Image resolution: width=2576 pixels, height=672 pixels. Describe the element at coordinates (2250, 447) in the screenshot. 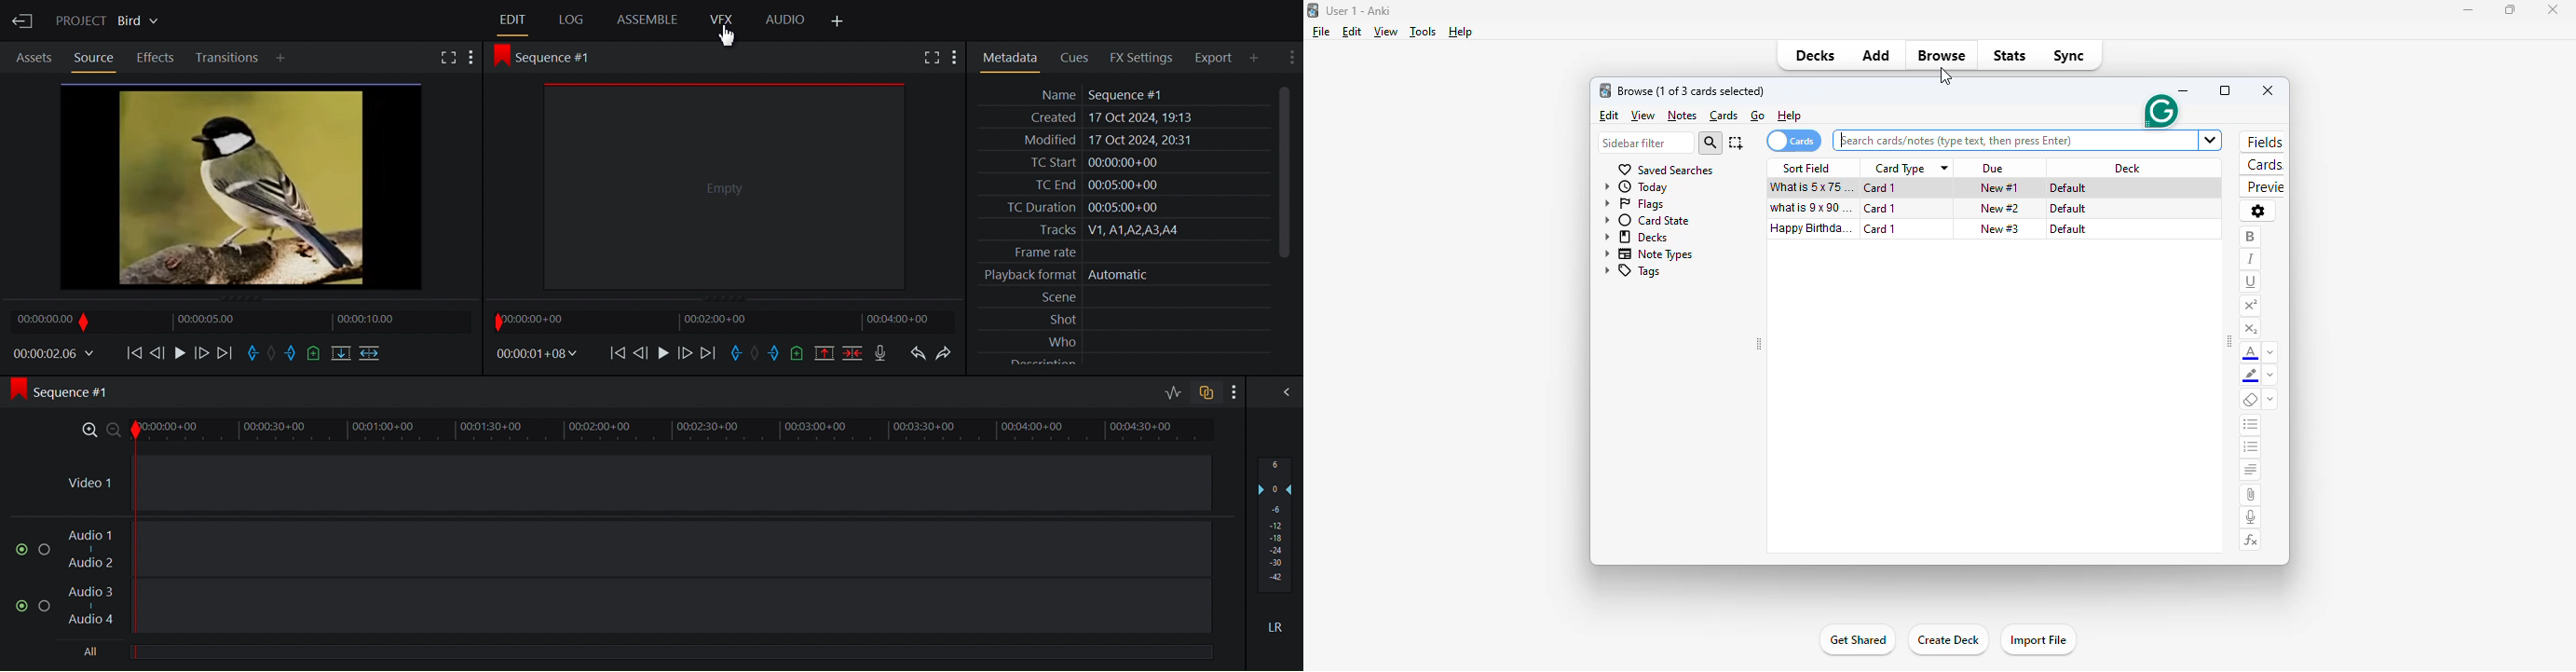

I see `ordered list` at that location.